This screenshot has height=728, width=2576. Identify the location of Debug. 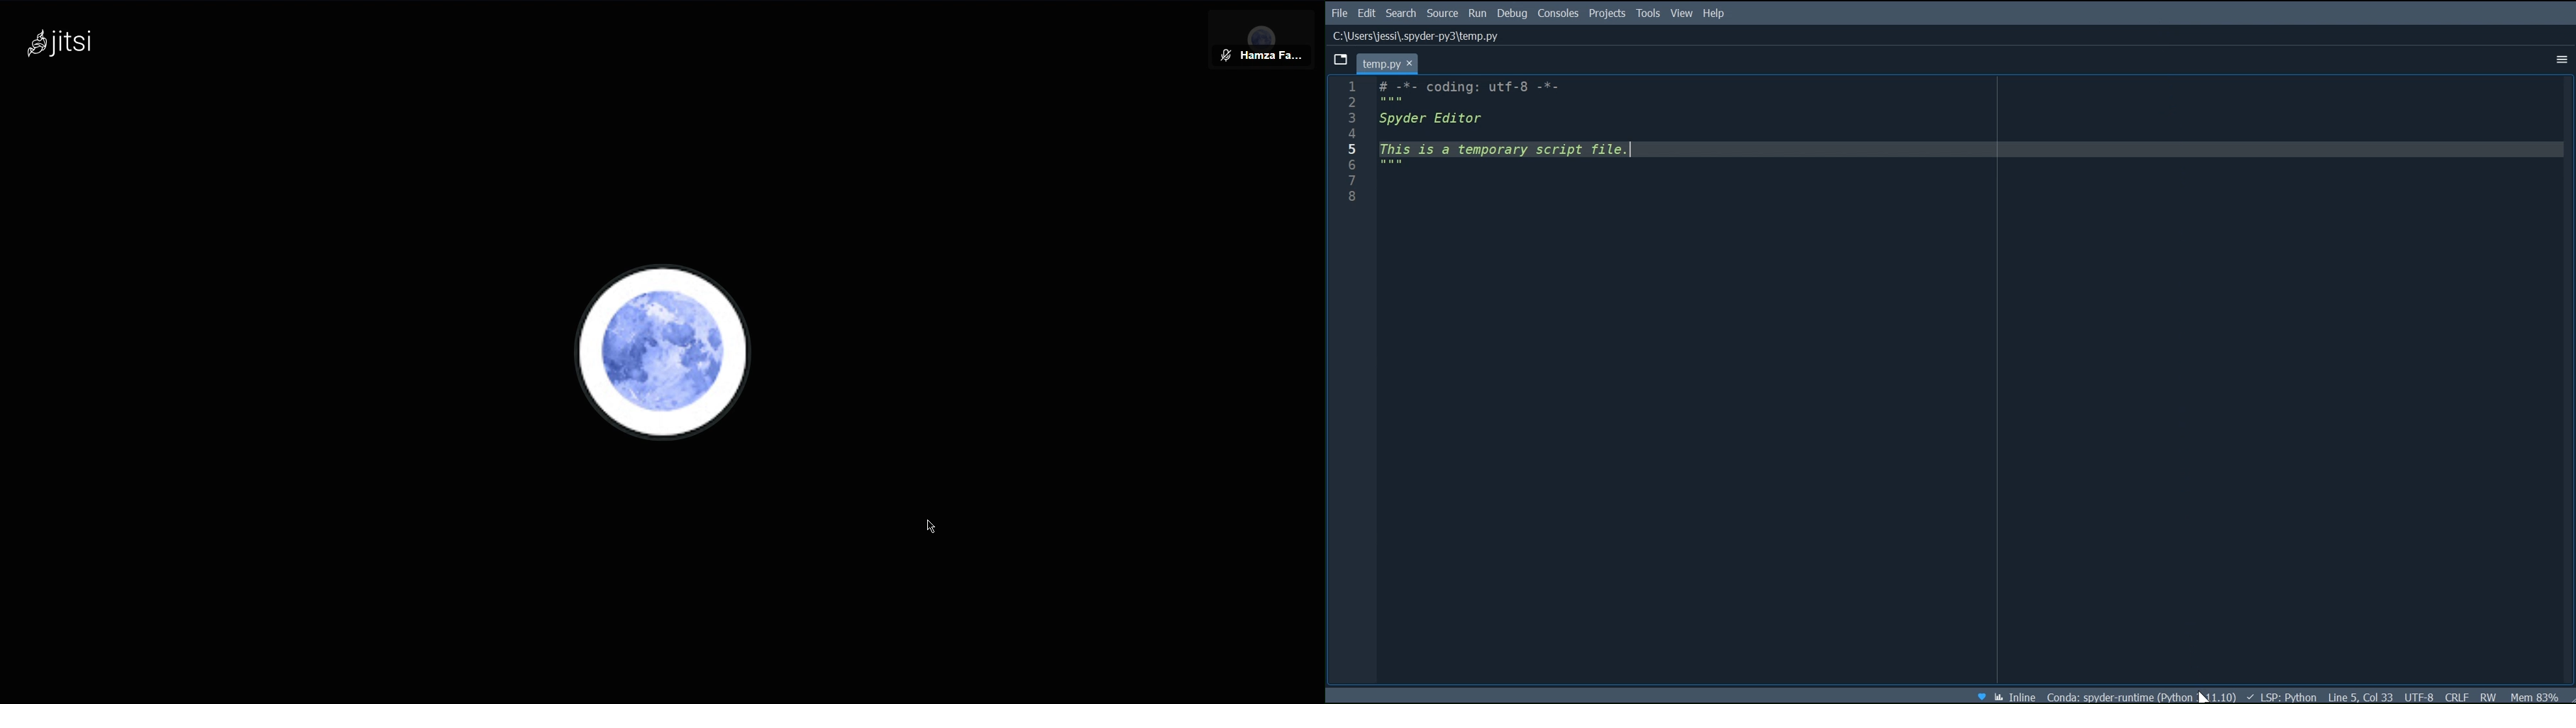
(1514, 14).